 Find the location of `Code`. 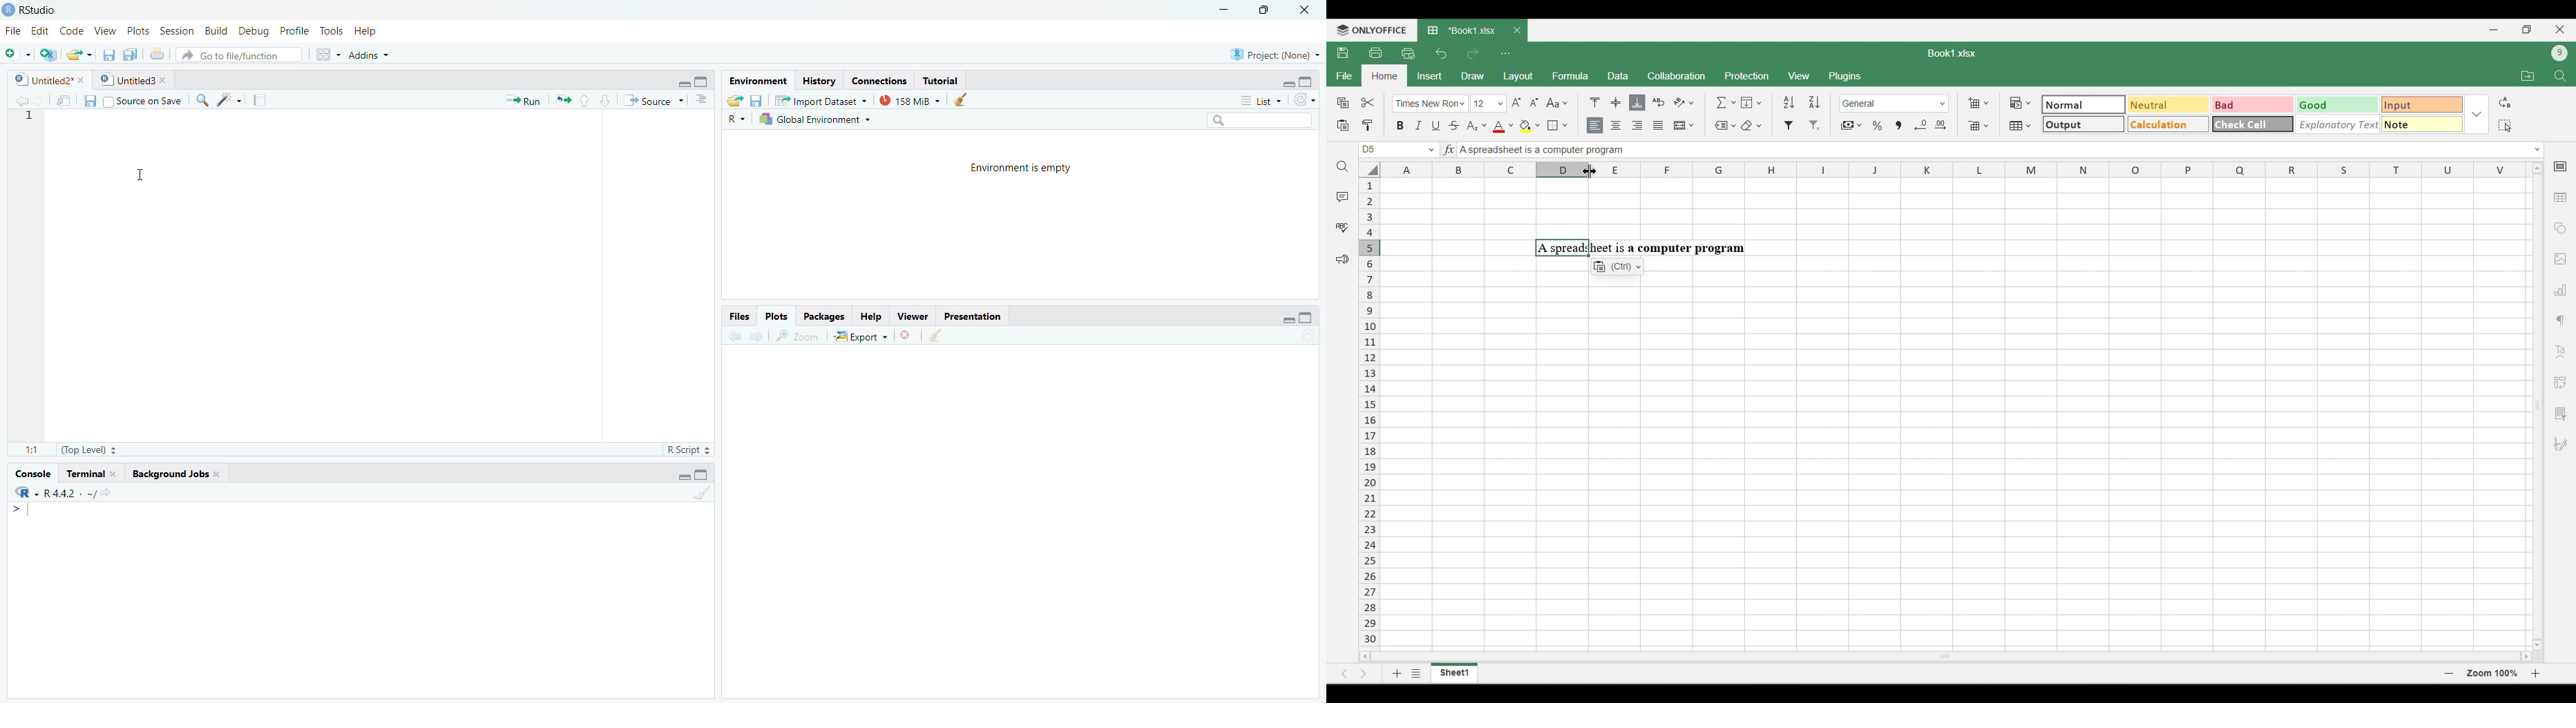

Code is located at coordinates (73, 30).